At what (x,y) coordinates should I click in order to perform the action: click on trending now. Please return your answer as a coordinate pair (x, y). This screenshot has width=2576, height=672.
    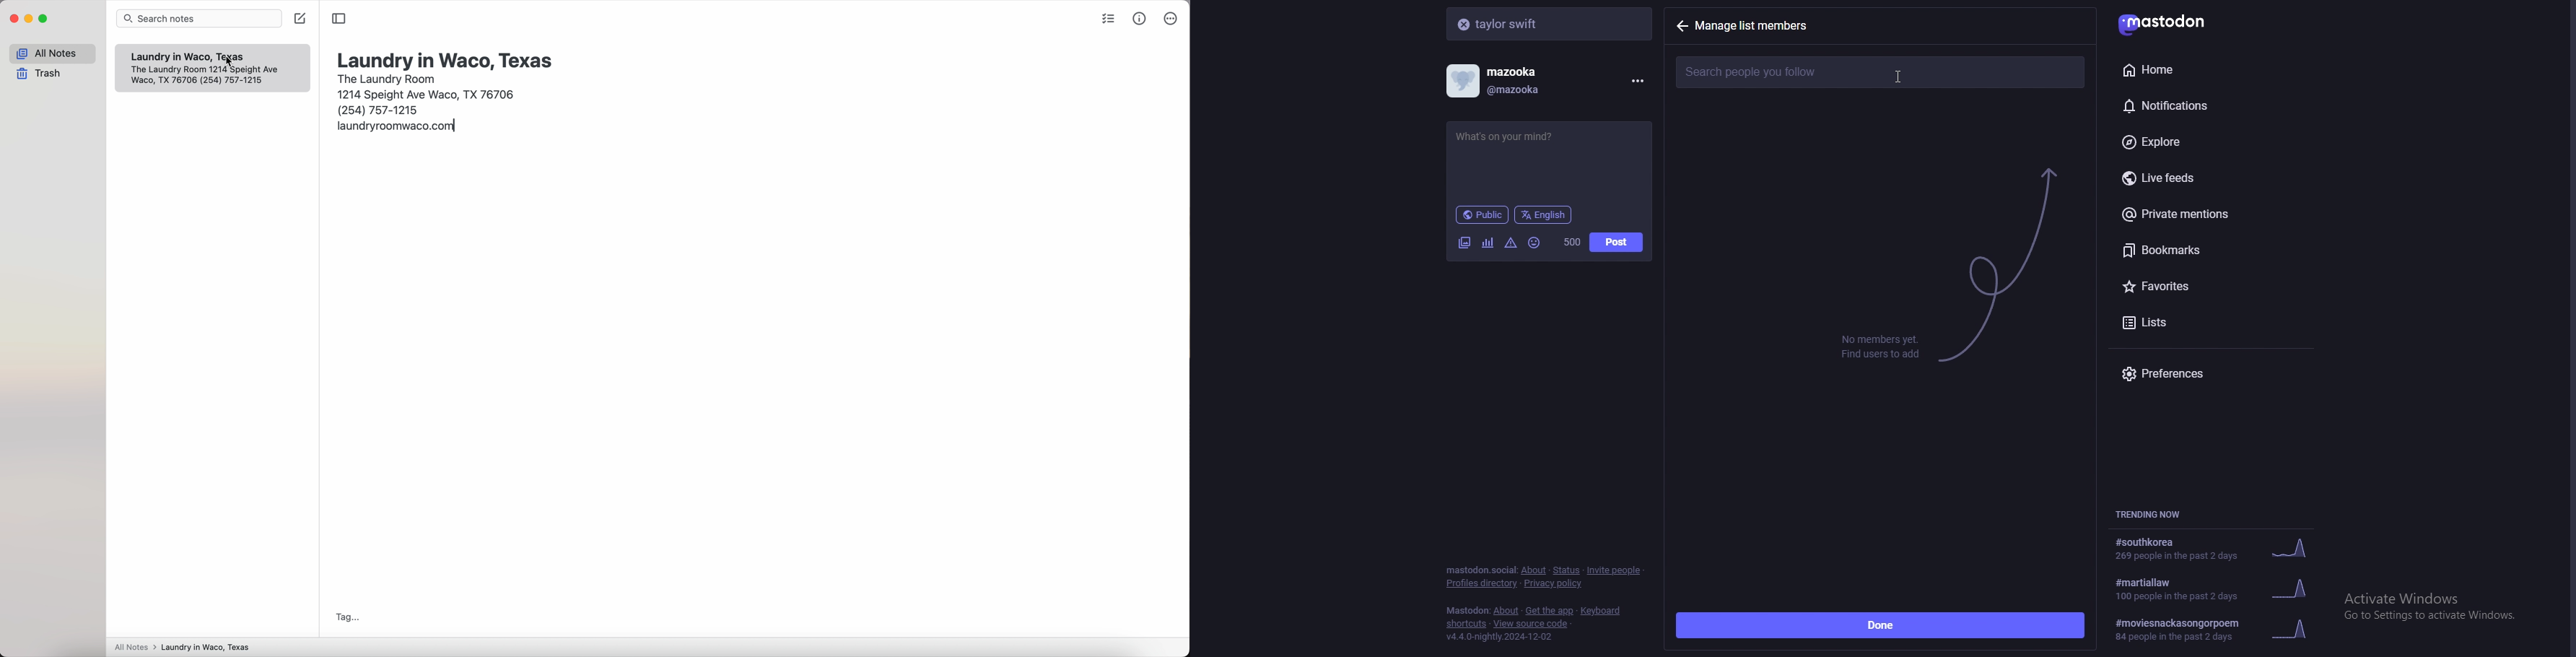
    Looking at the image, I should click on (2156, 514).